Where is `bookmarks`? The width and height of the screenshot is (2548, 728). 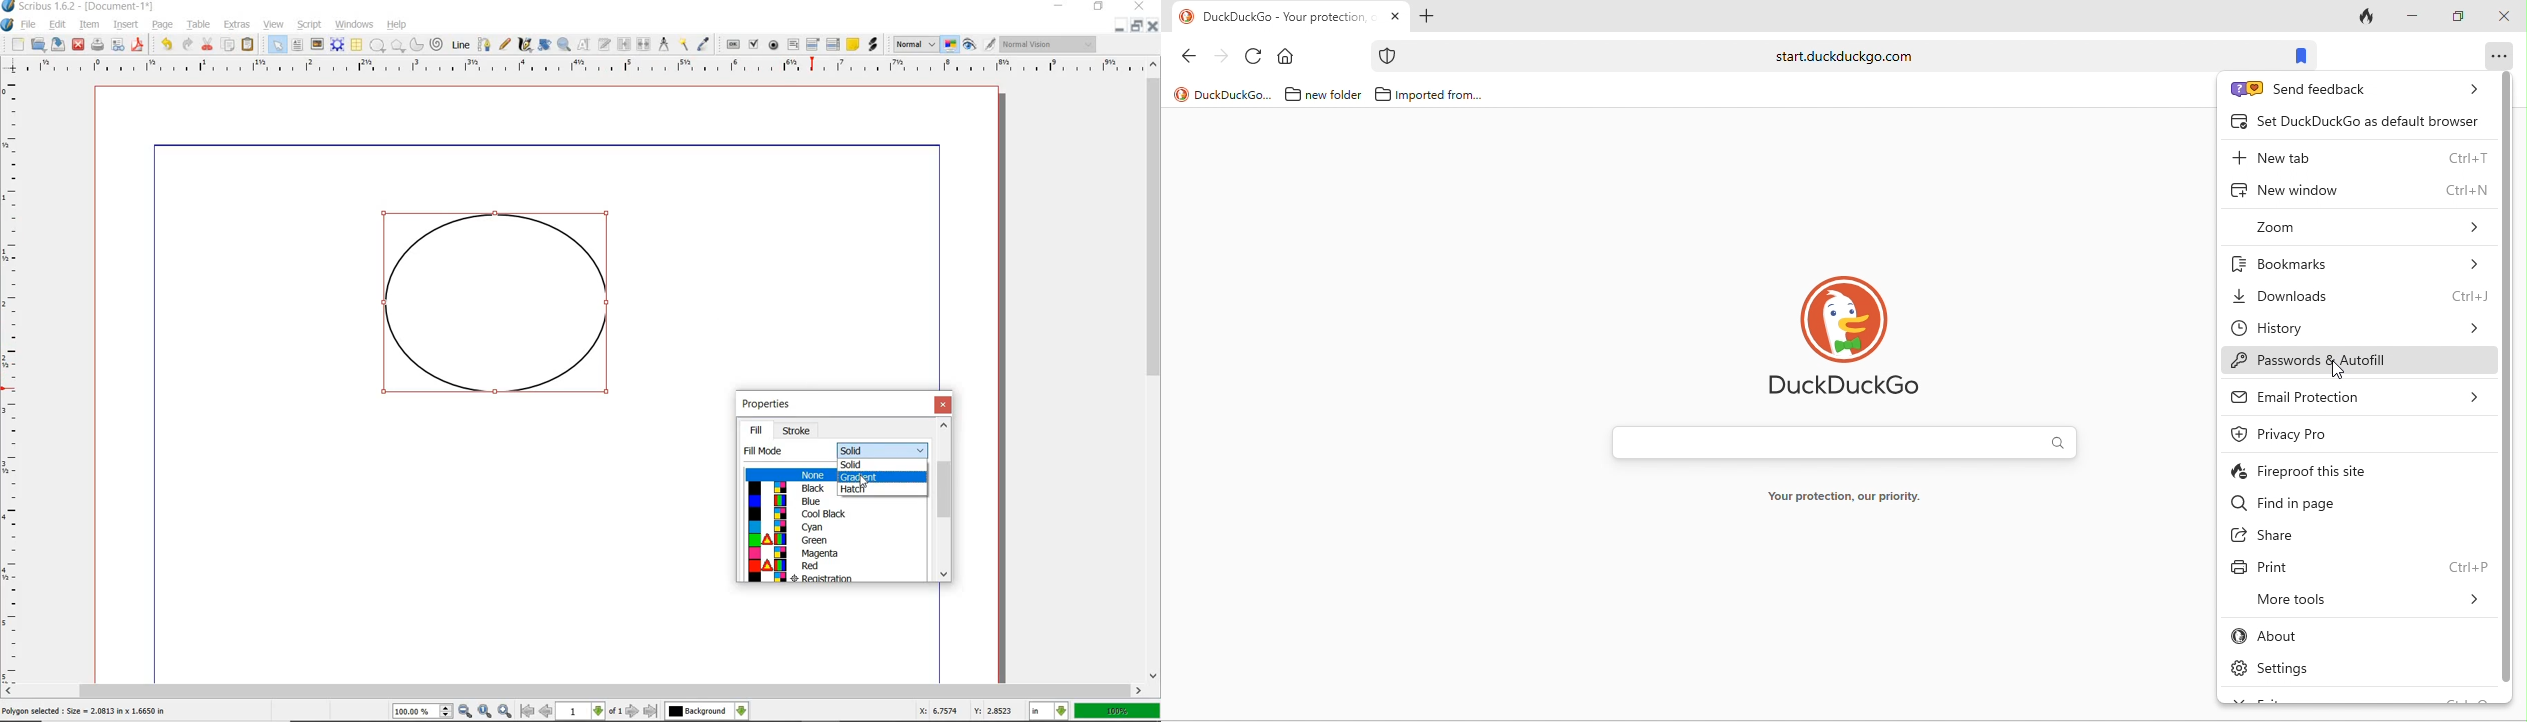
bookmarks is located at coordinates (2348, 267).